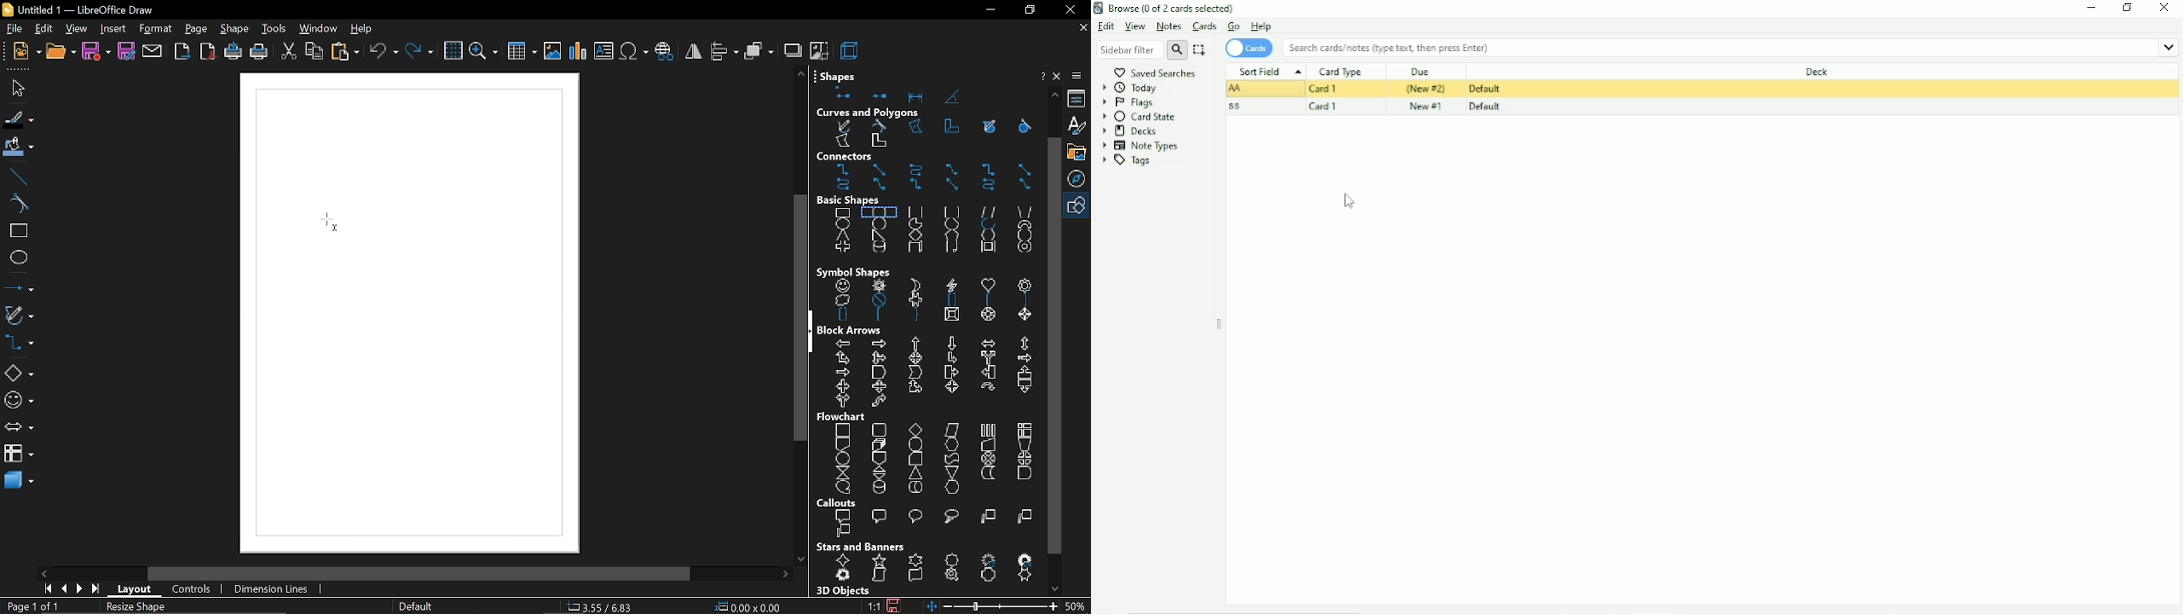  What do you see at coordinates (1080, 153) in the screenshot?
I see `gallery` at bounding box center [1080, 153].